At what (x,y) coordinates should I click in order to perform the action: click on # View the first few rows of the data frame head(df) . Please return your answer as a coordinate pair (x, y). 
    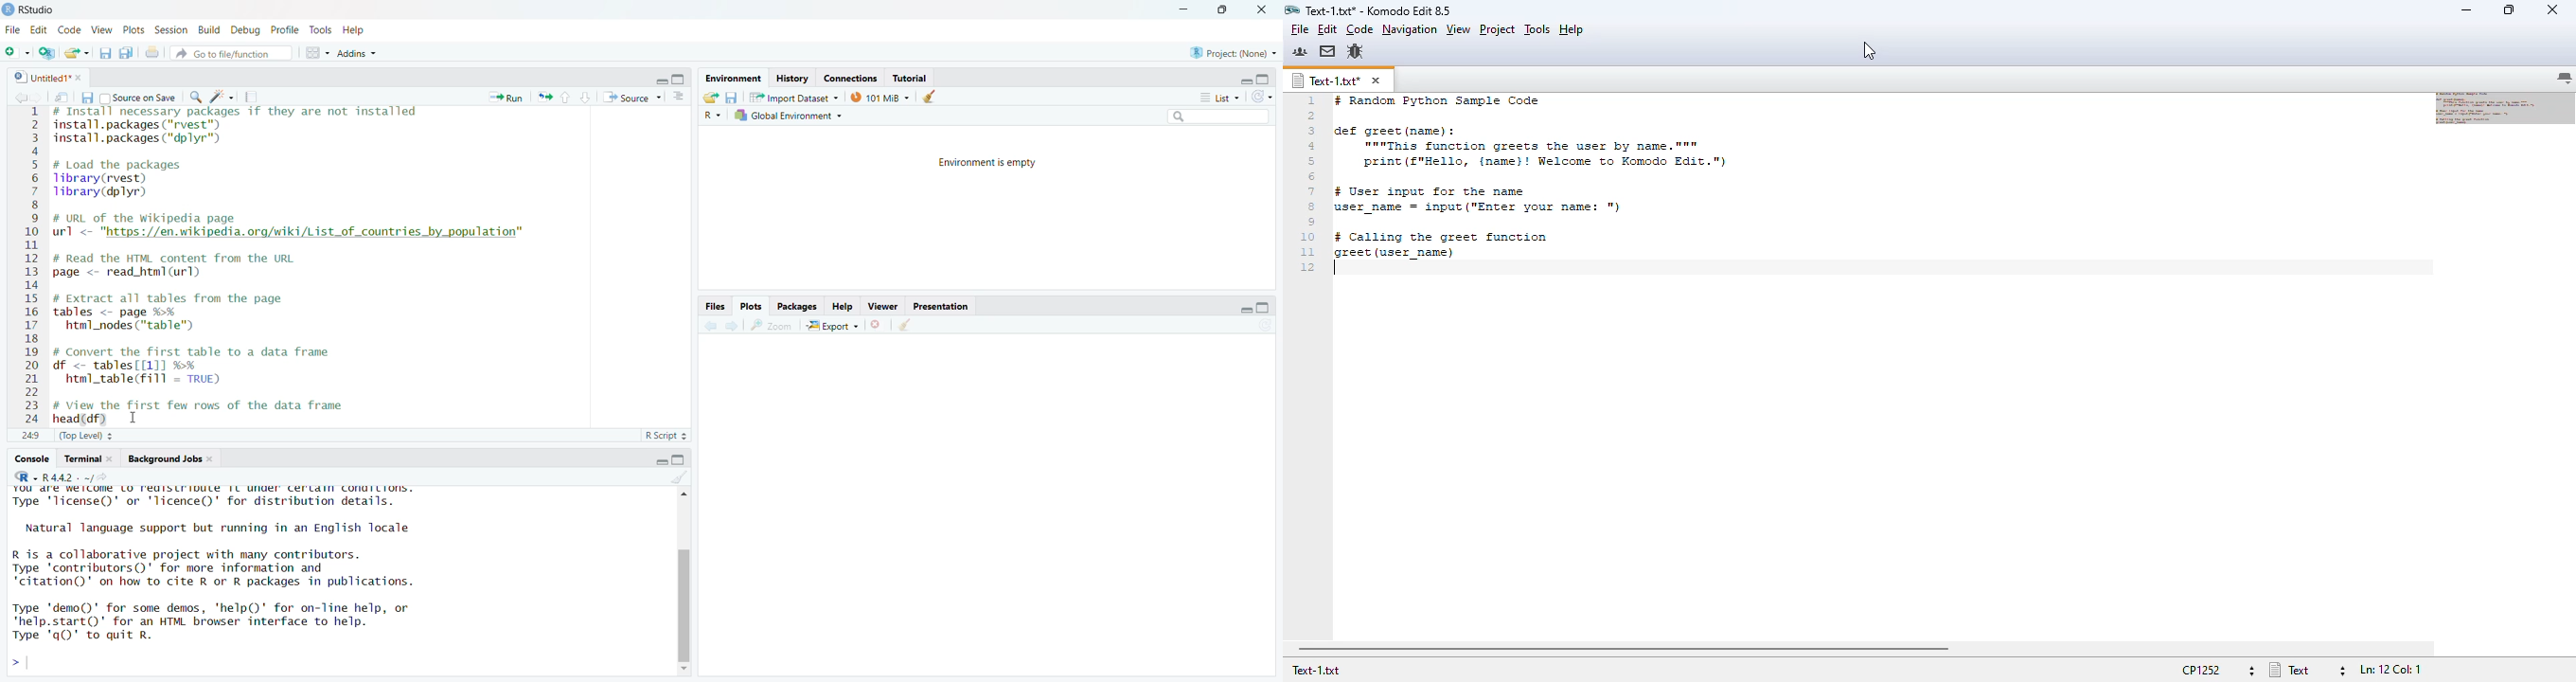
    Looking at the image, I should click on (217, 412).